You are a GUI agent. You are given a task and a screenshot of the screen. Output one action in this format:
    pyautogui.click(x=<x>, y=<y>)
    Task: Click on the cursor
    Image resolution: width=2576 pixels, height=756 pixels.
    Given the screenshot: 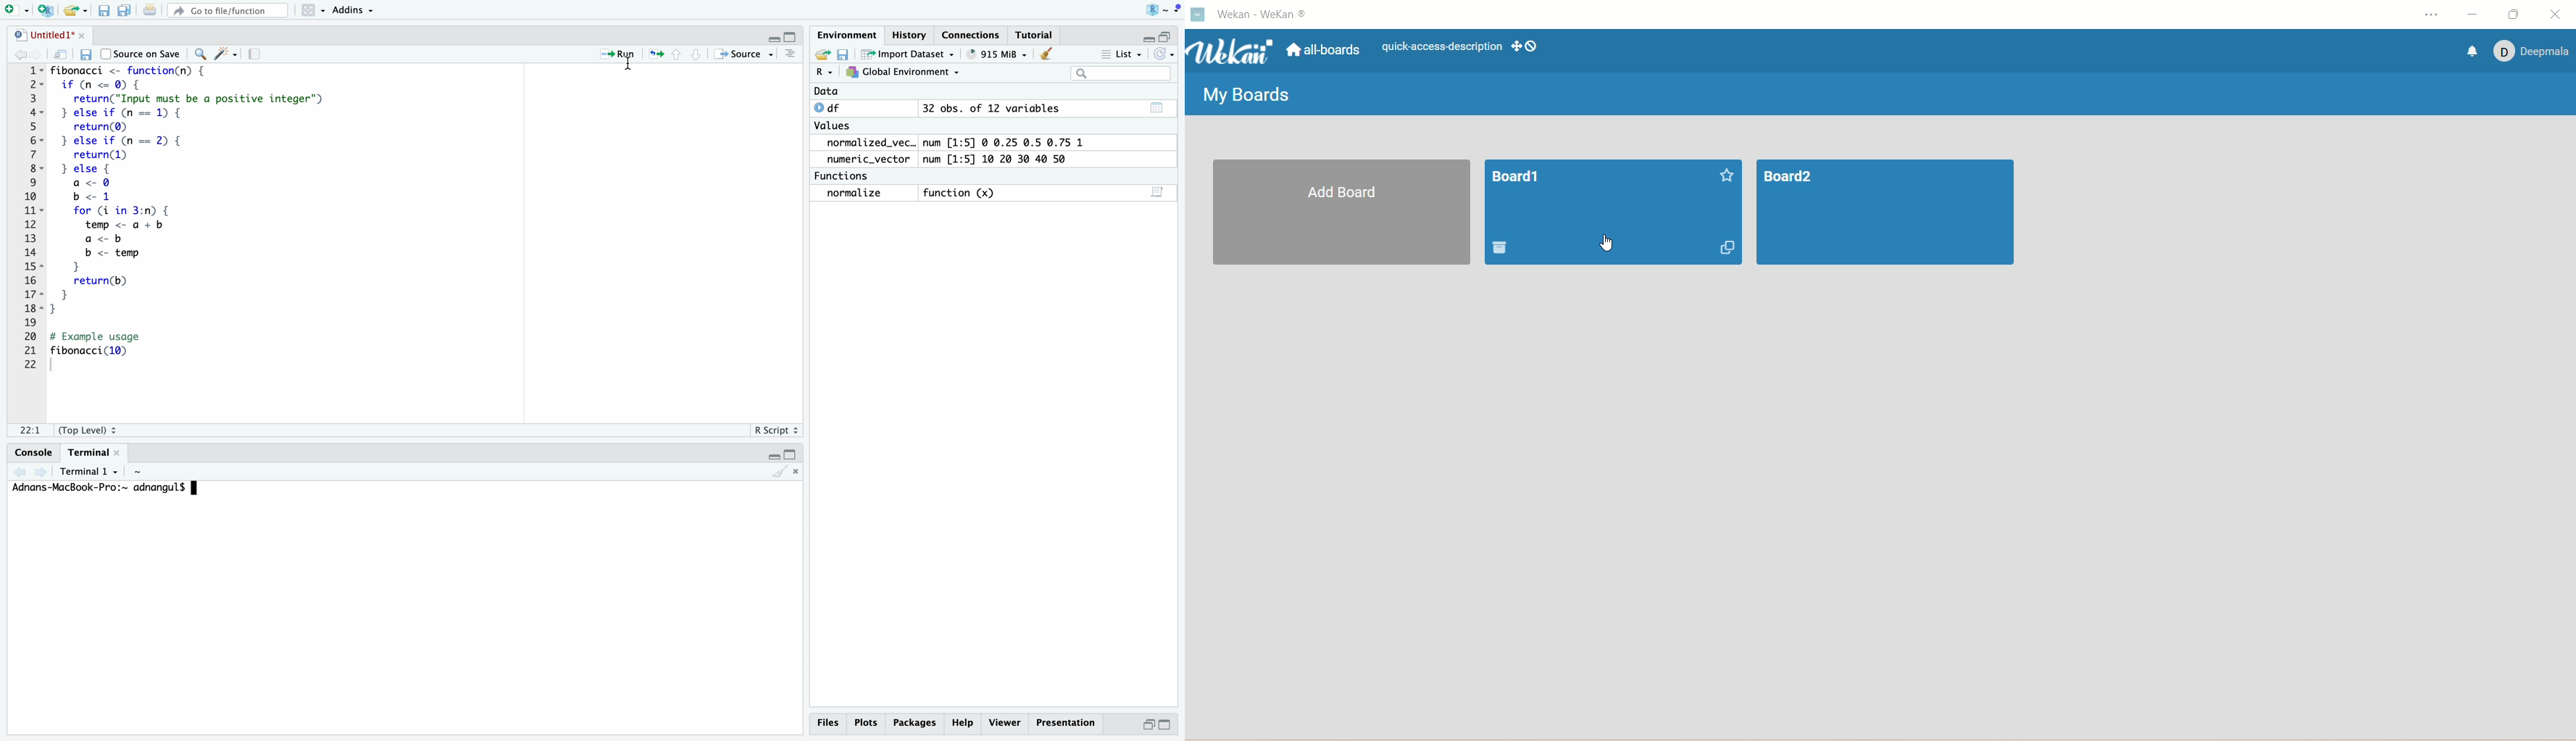 What is the action you would take?
    pyautogui.click(x=627, y=61)
    